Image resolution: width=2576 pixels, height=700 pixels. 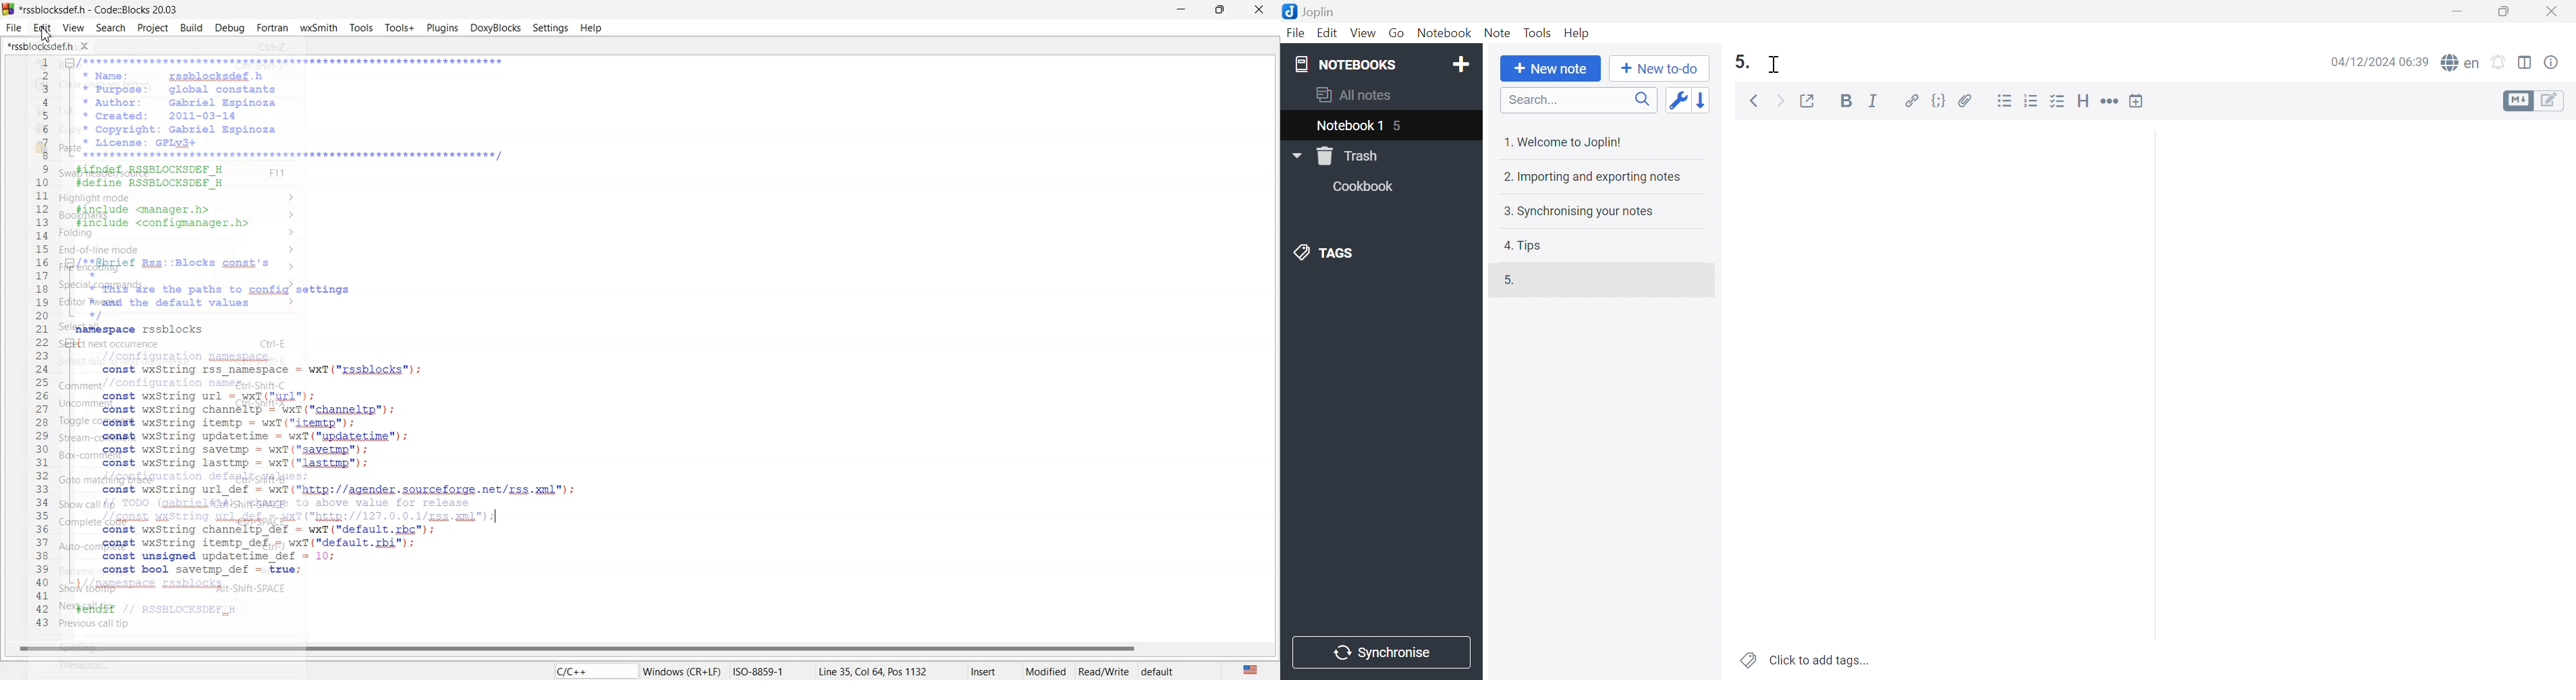 What do you see at coordinates (592, 27) in the screenshot?
I see `Help` at bounding box center [592, 27].